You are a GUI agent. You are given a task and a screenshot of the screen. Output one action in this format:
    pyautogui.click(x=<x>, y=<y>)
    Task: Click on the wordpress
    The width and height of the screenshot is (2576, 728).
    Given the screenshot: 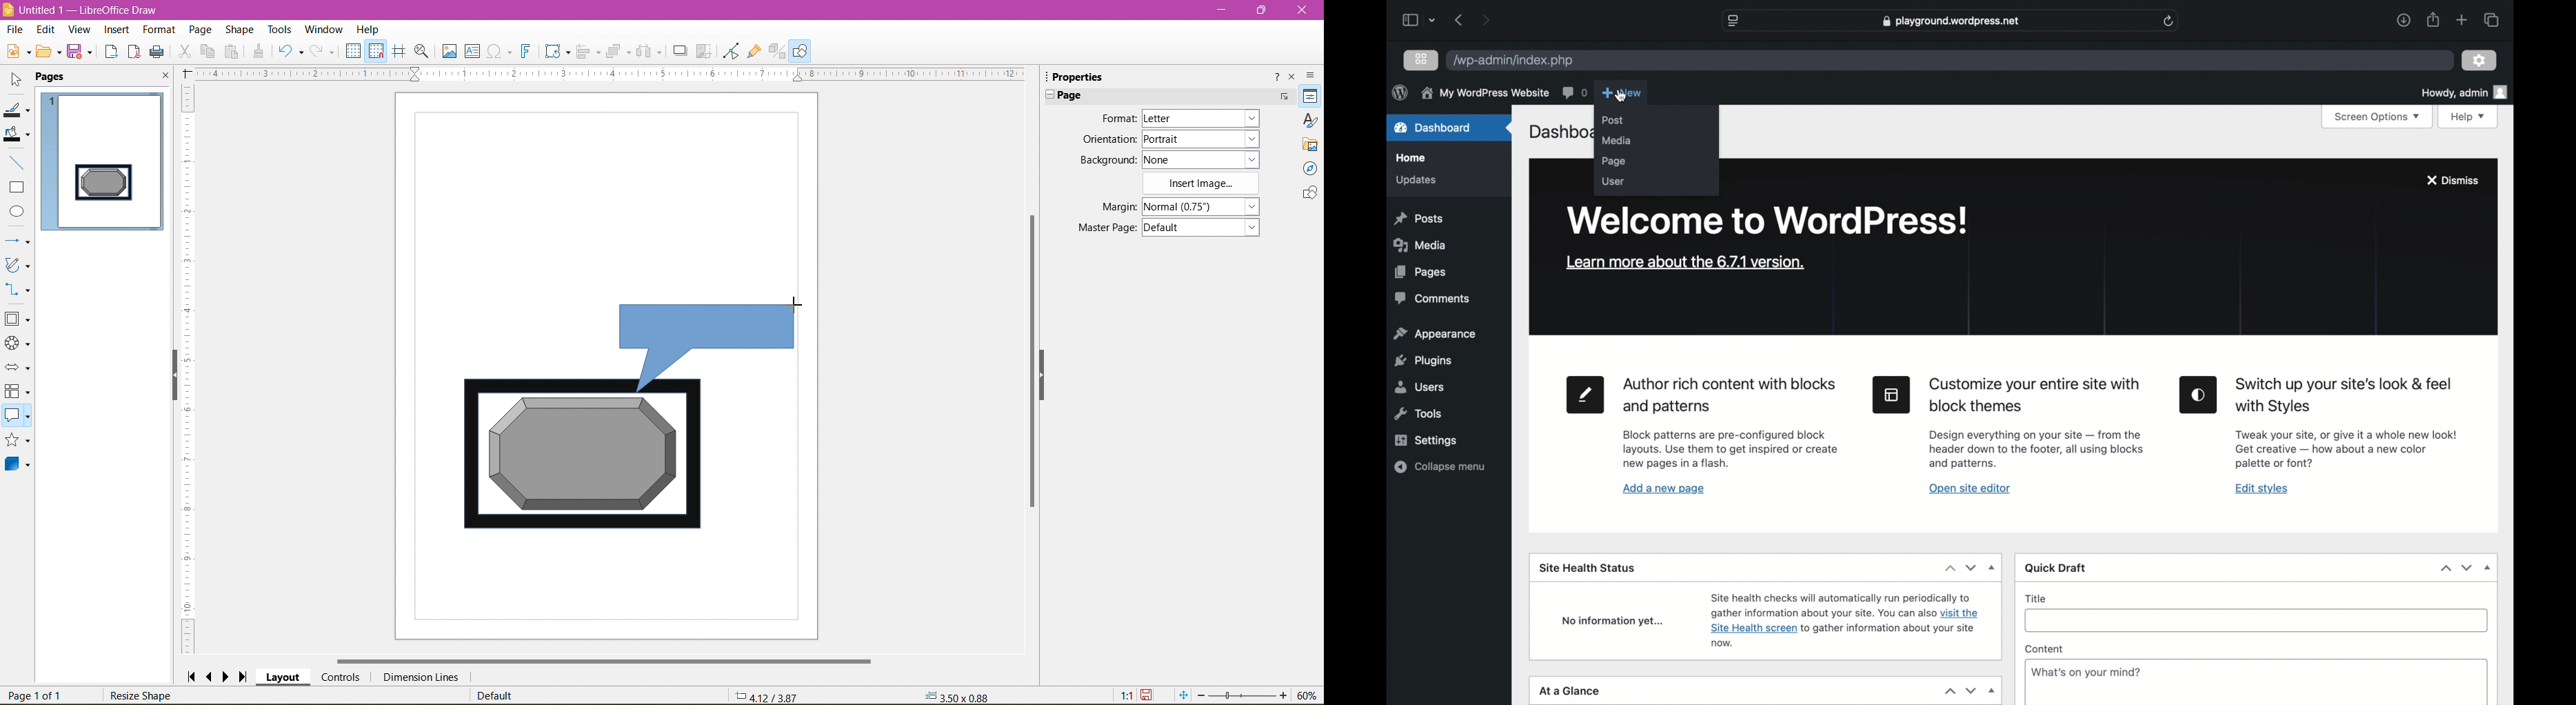 What is the action you would take?
    pyautogui.click(x=1400, y=92)
    